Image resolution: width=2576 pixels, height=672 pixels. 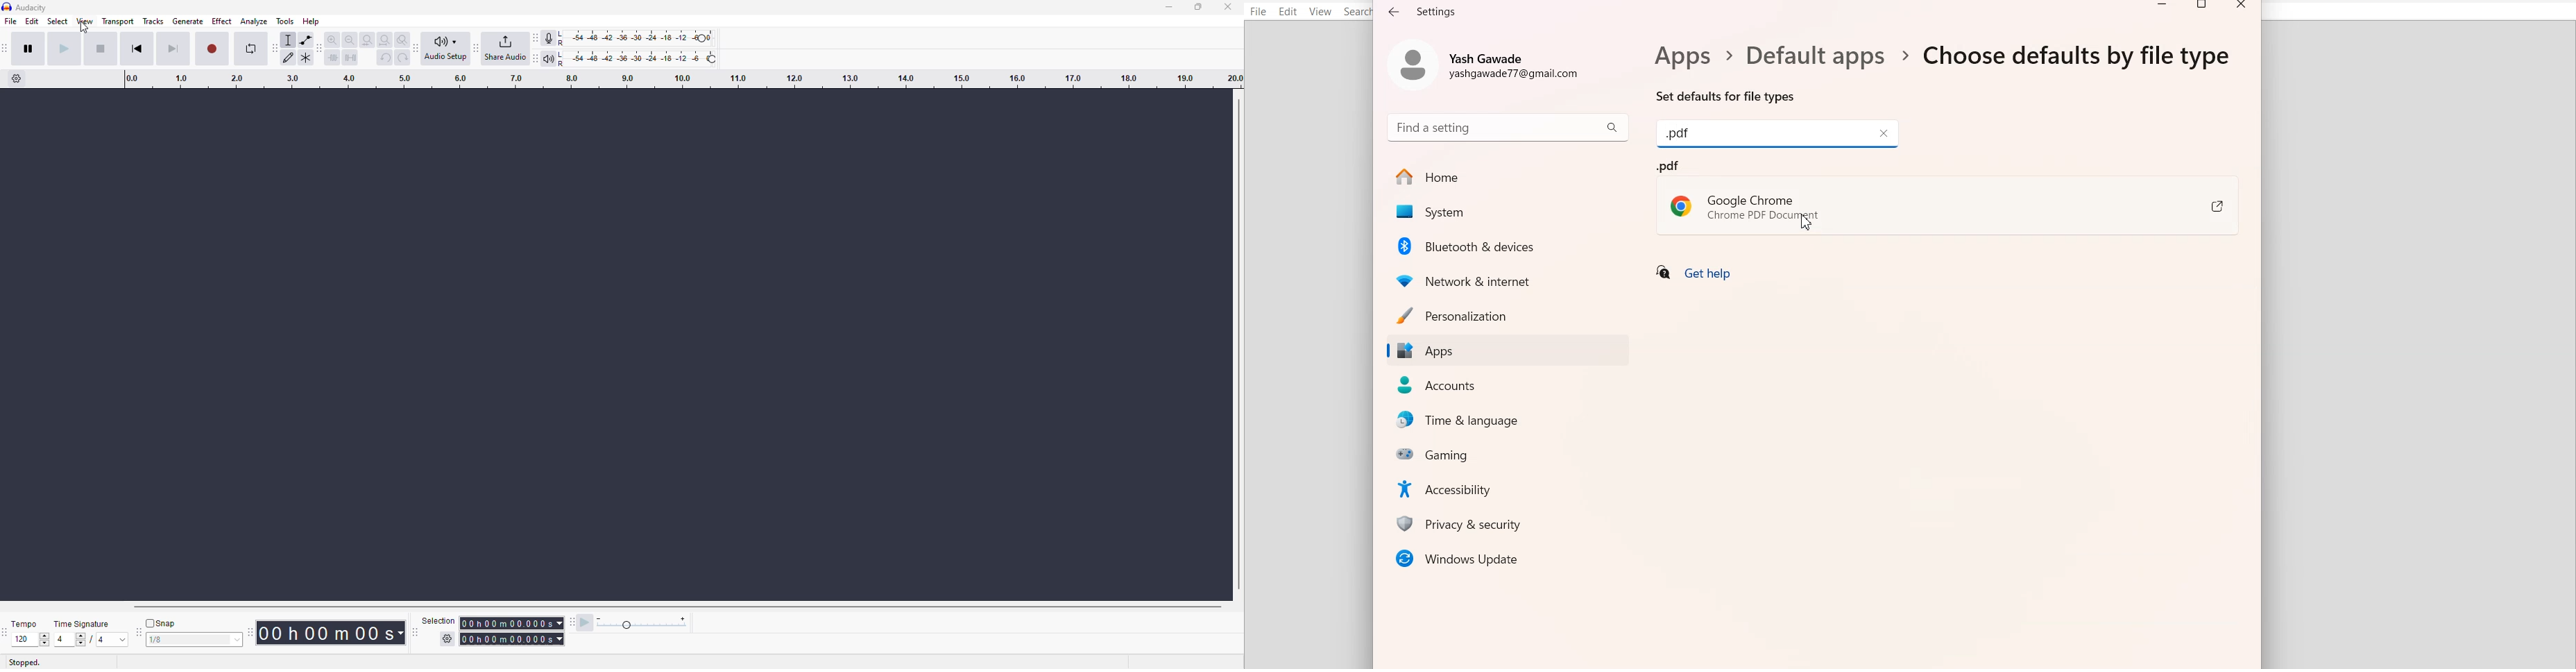 What do you see at coordinates (1696, 273) in the screenshot?
I see `Get help` at bounding box center [1696, 273].